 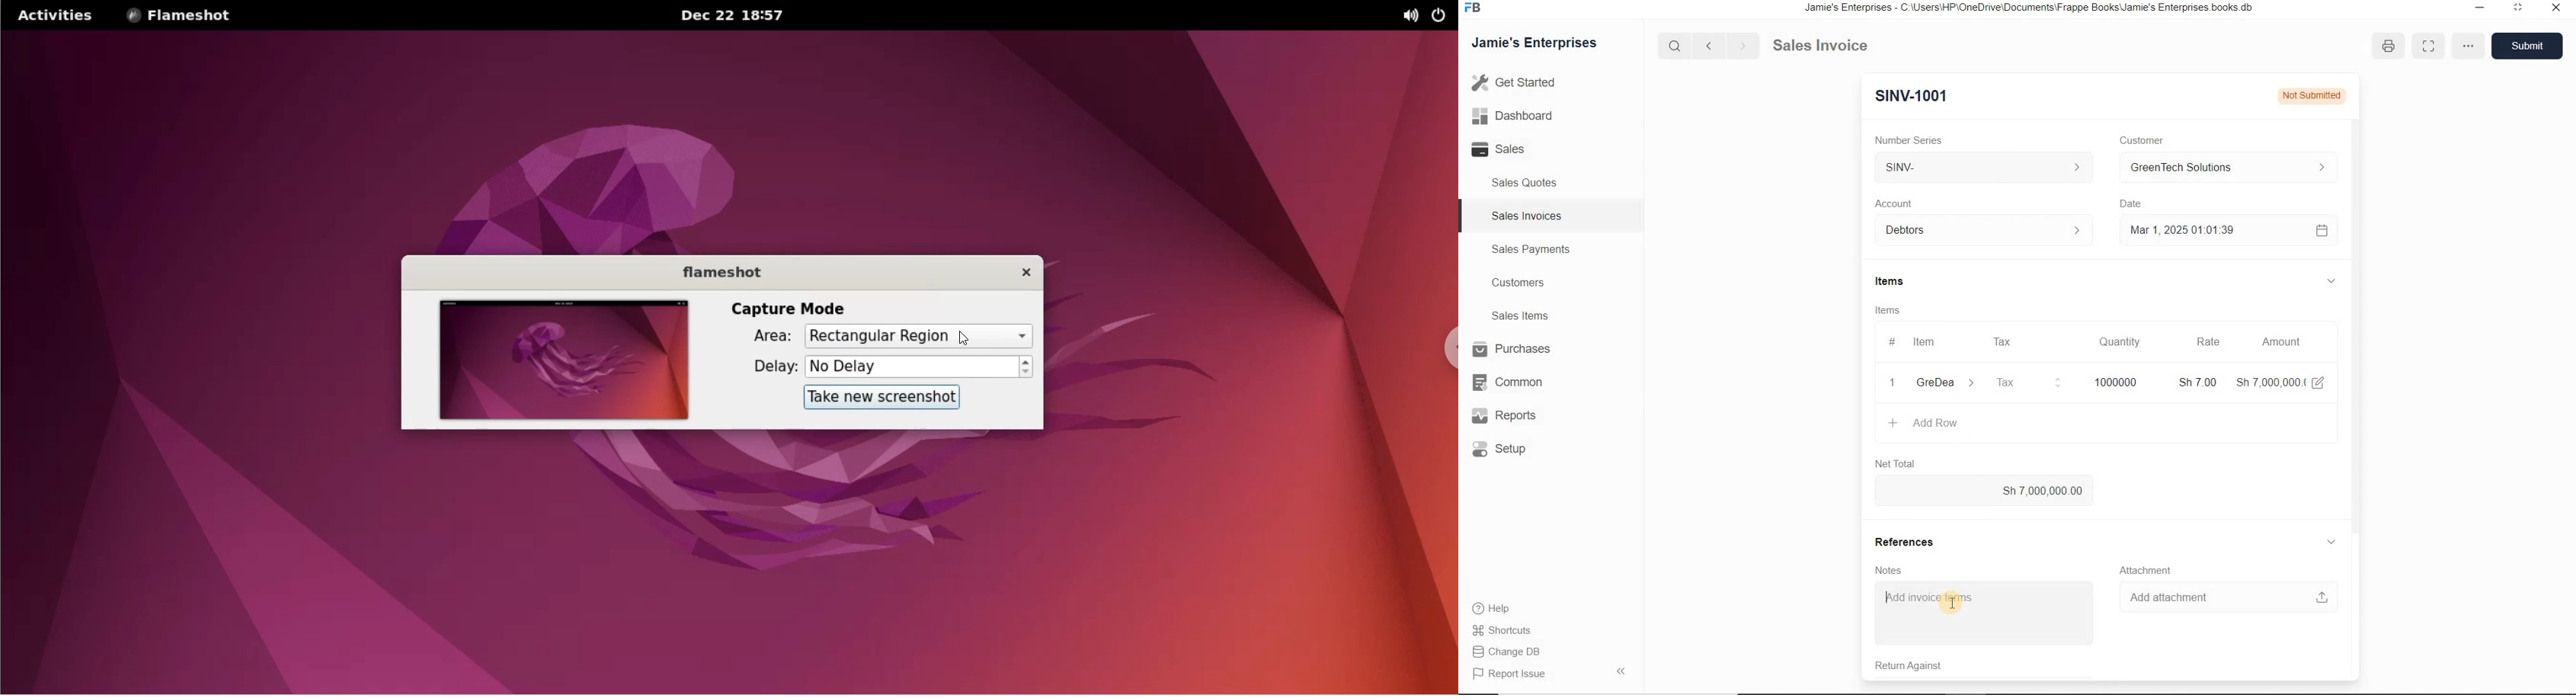 I want to click on Sales Items, so click(x=1517, y=316).